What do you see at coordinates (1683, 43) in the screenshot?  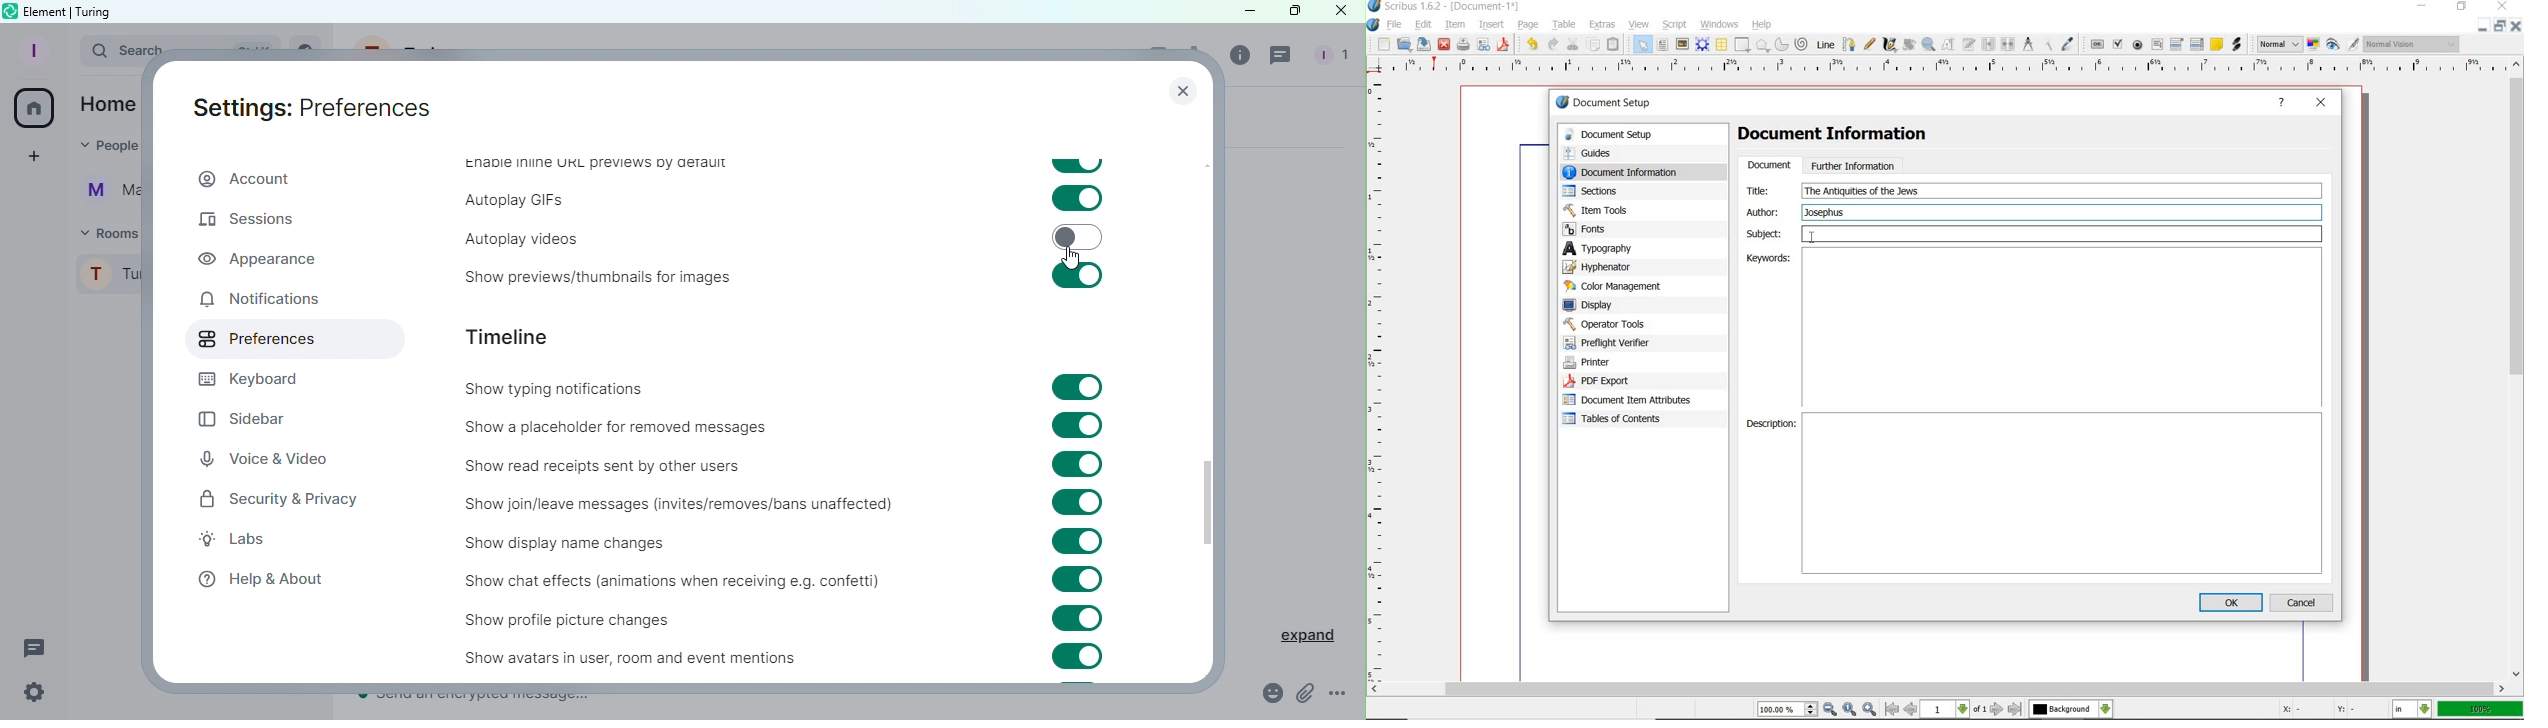 I see `image frame` at bounding box center [1683, 43].